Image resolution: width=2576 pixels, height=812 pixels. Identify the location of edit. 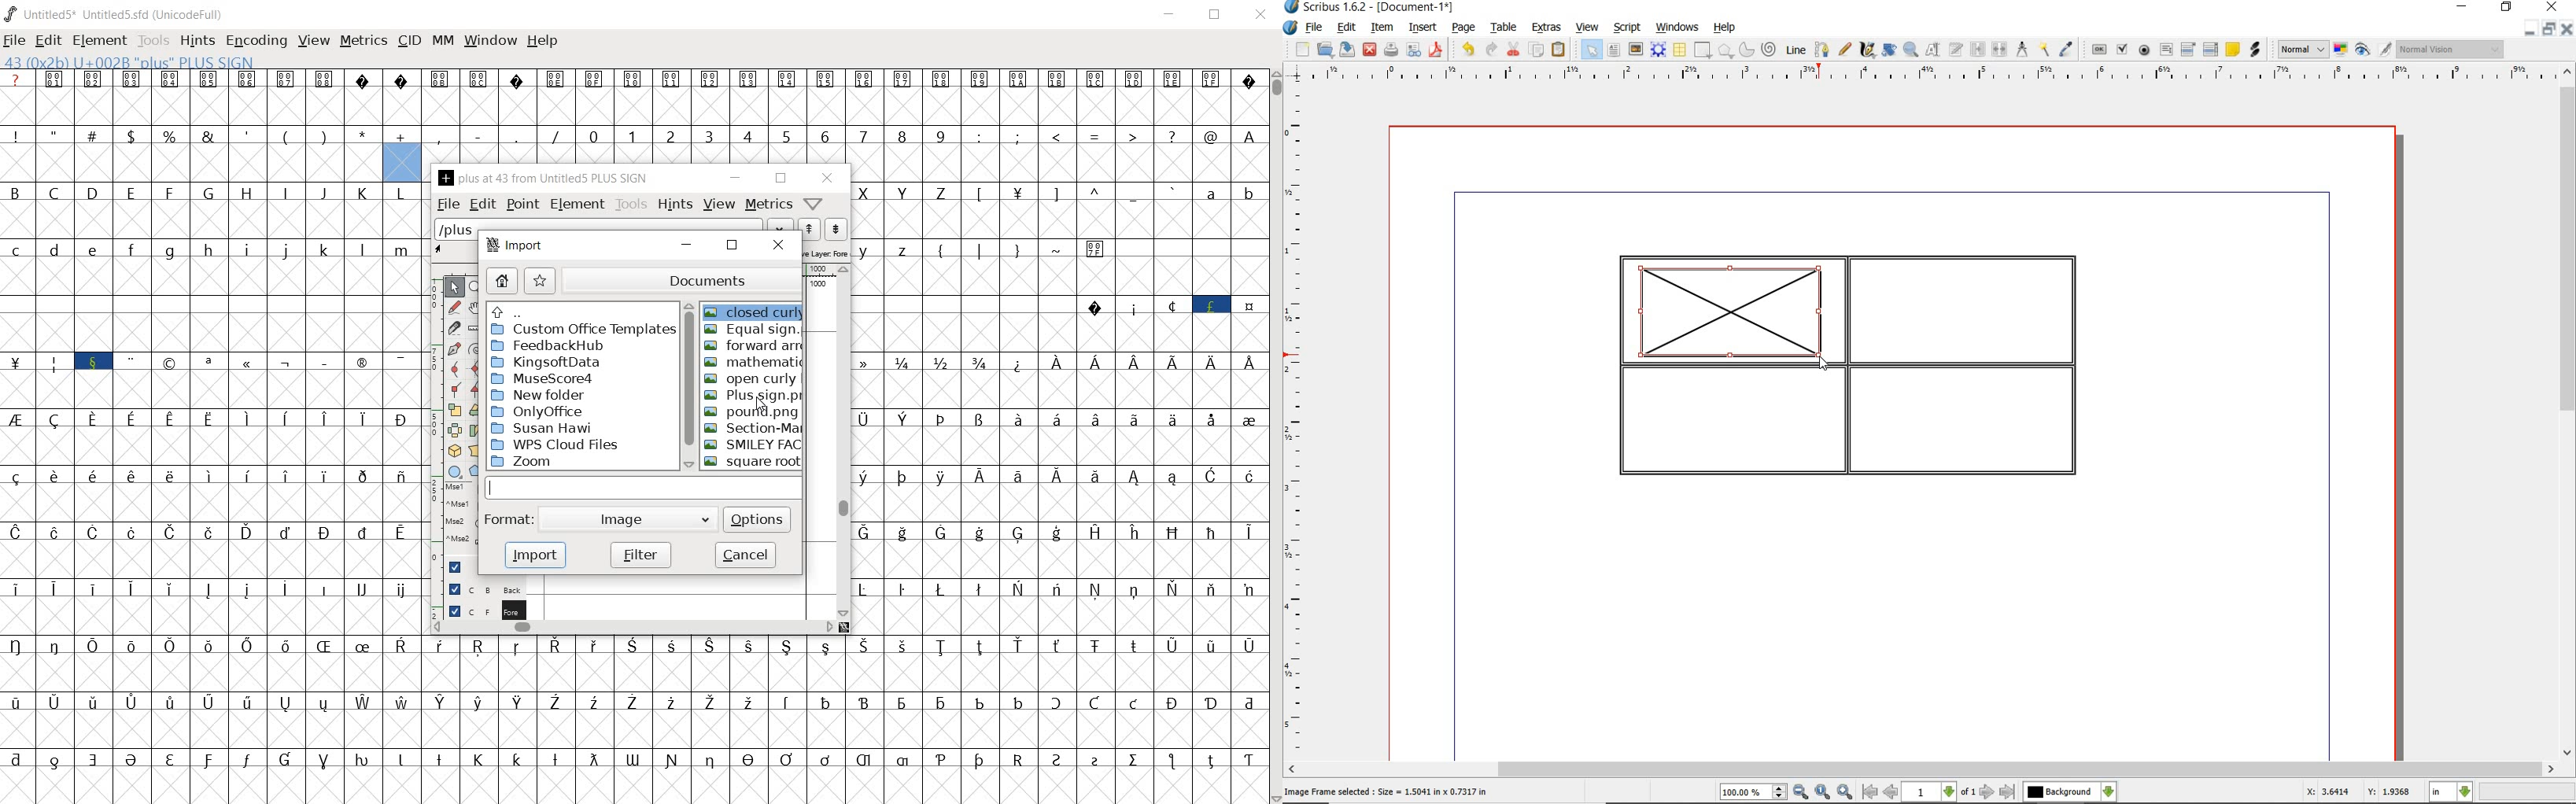
(1345, 28).